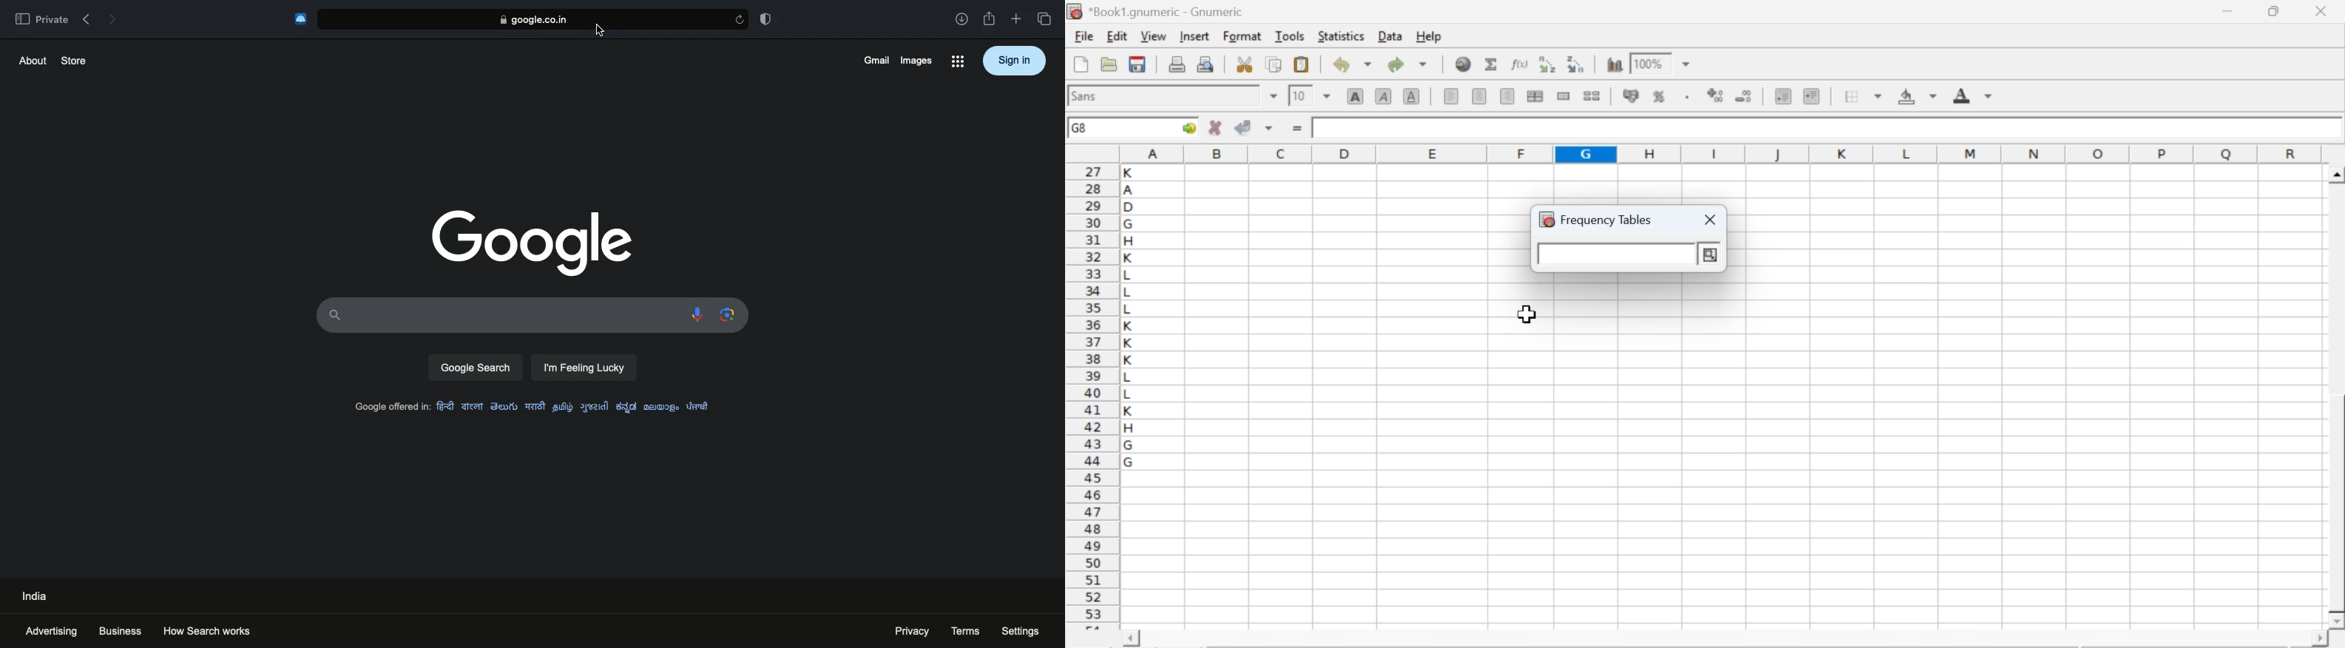 This screenshot has height=672, width=2352. I want to click on extension, so click(301, 19).